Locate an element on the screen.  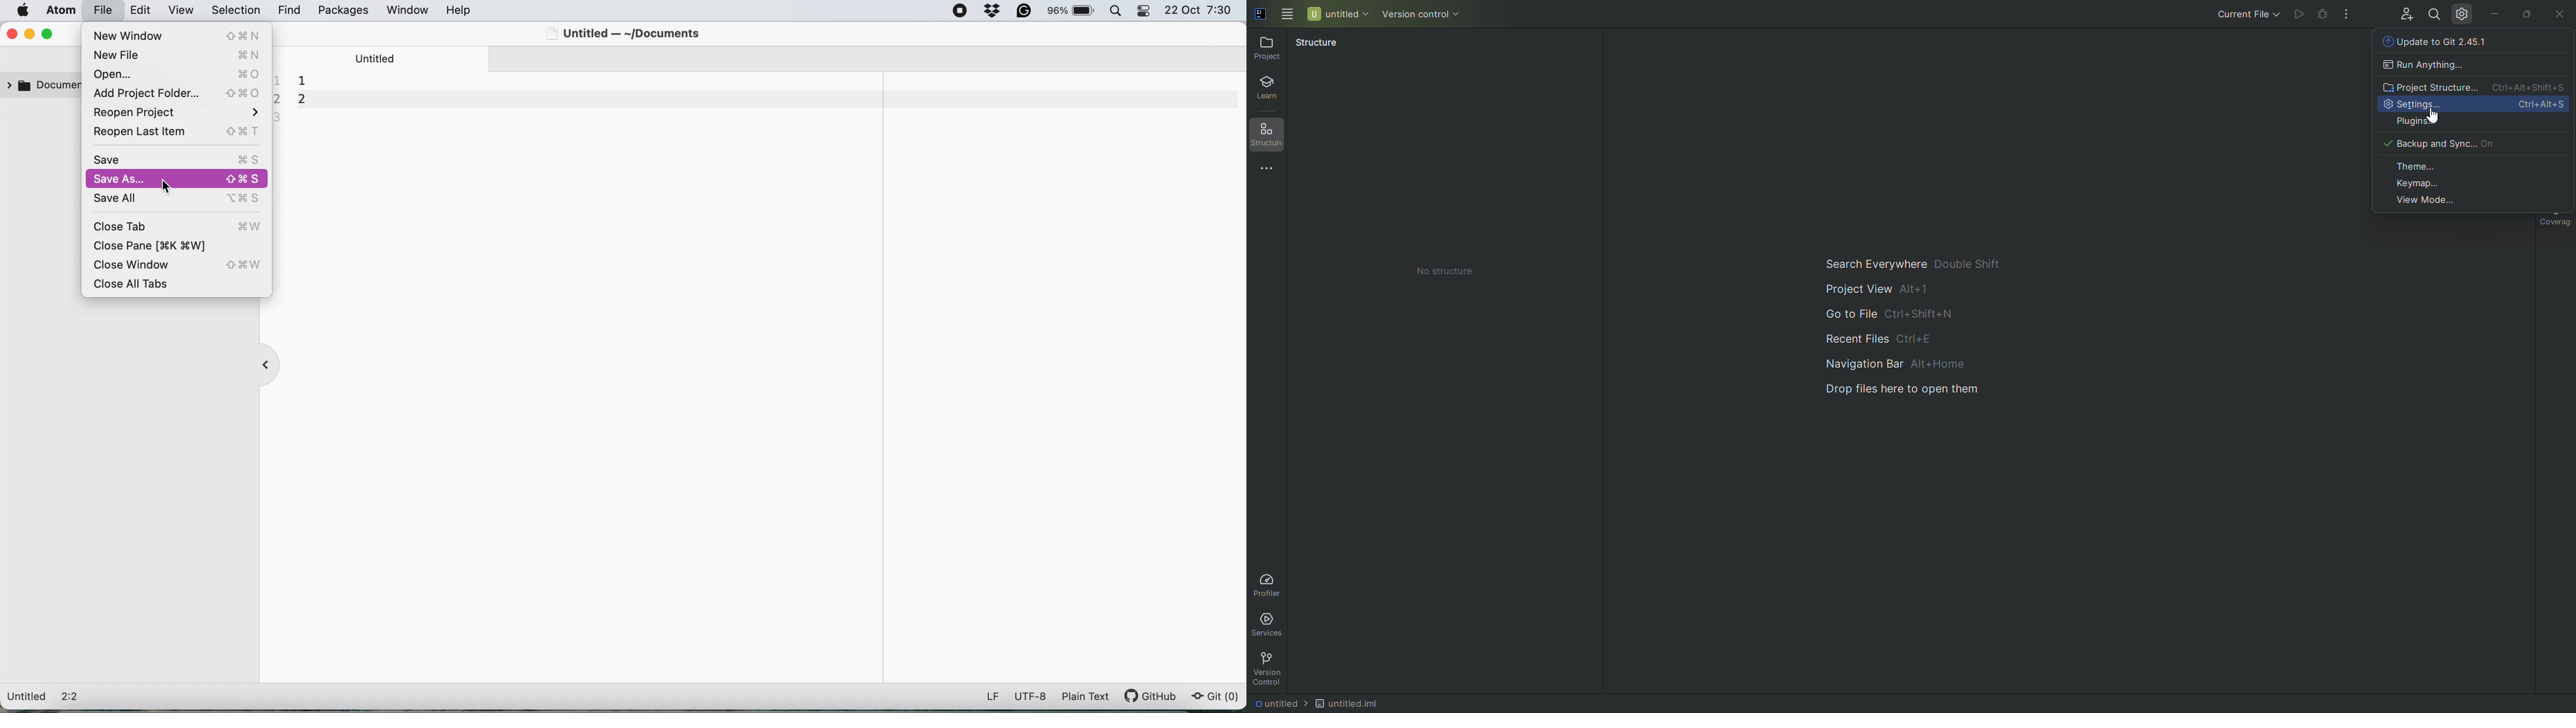
edit is located at coordinates (145, 10).